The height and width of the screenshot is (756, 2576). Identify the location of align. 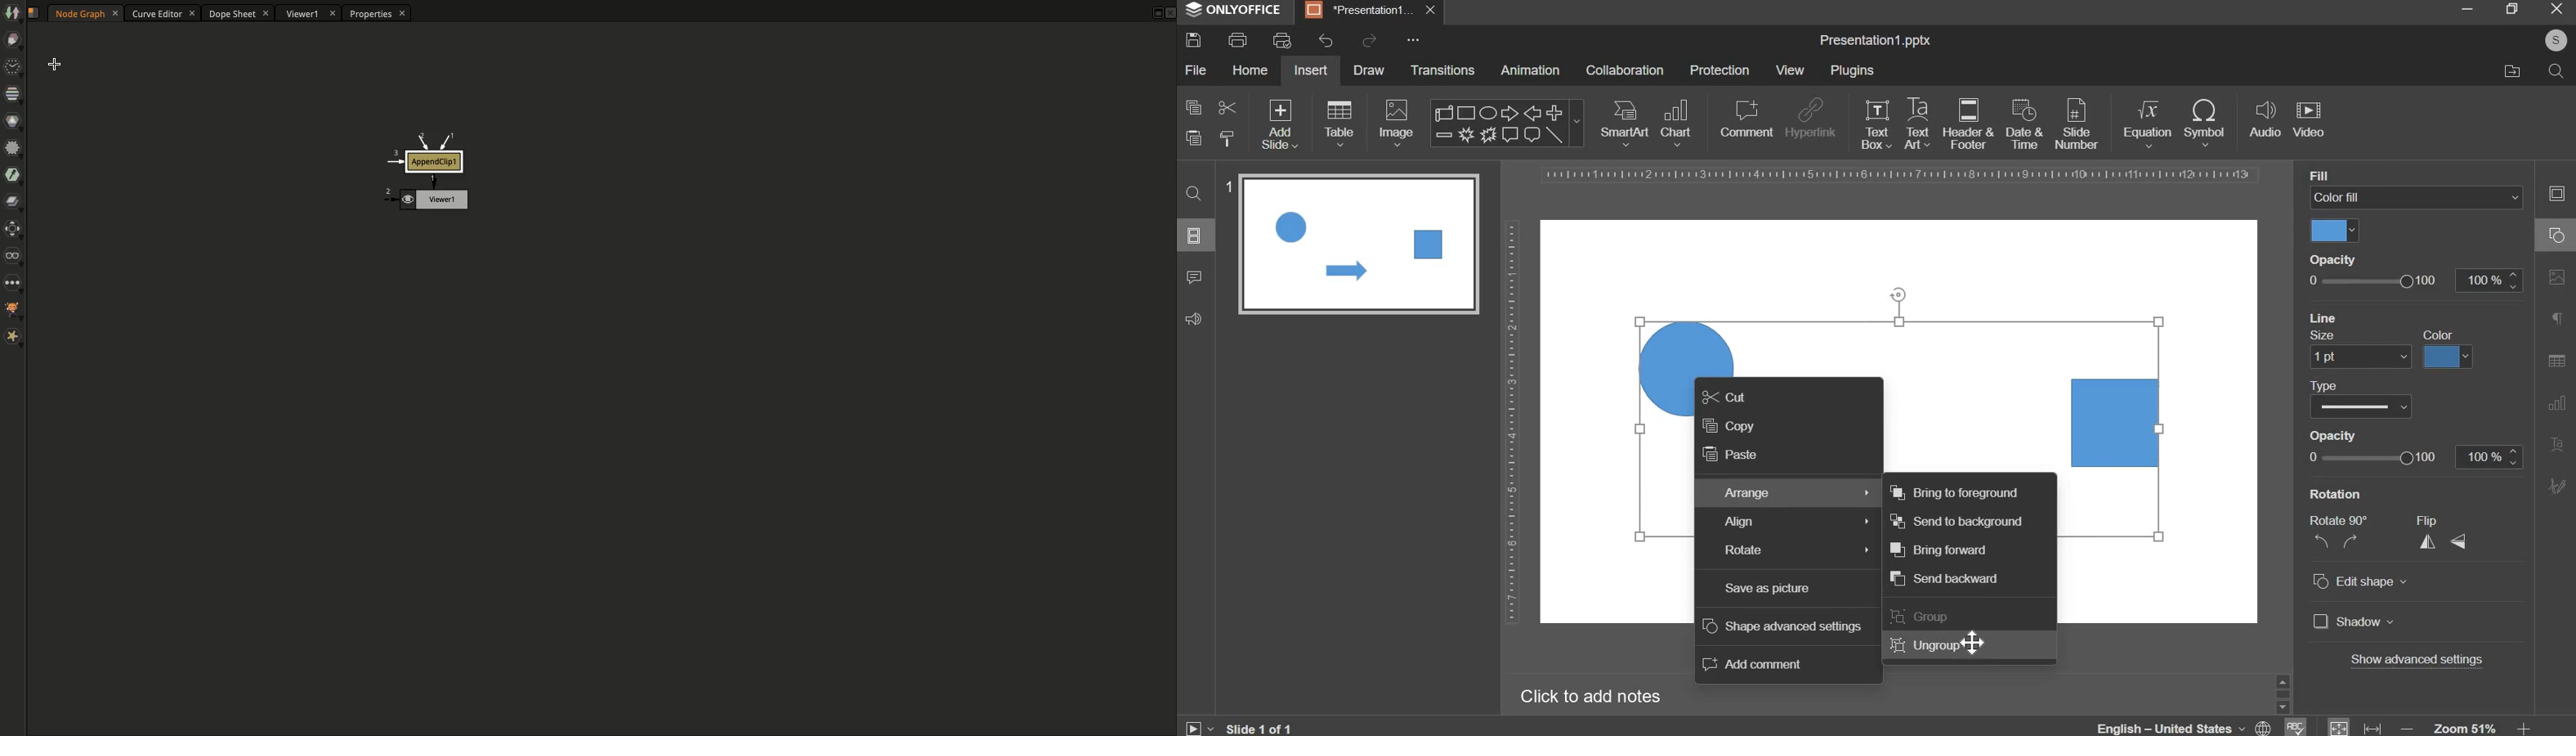
(1799, 522).